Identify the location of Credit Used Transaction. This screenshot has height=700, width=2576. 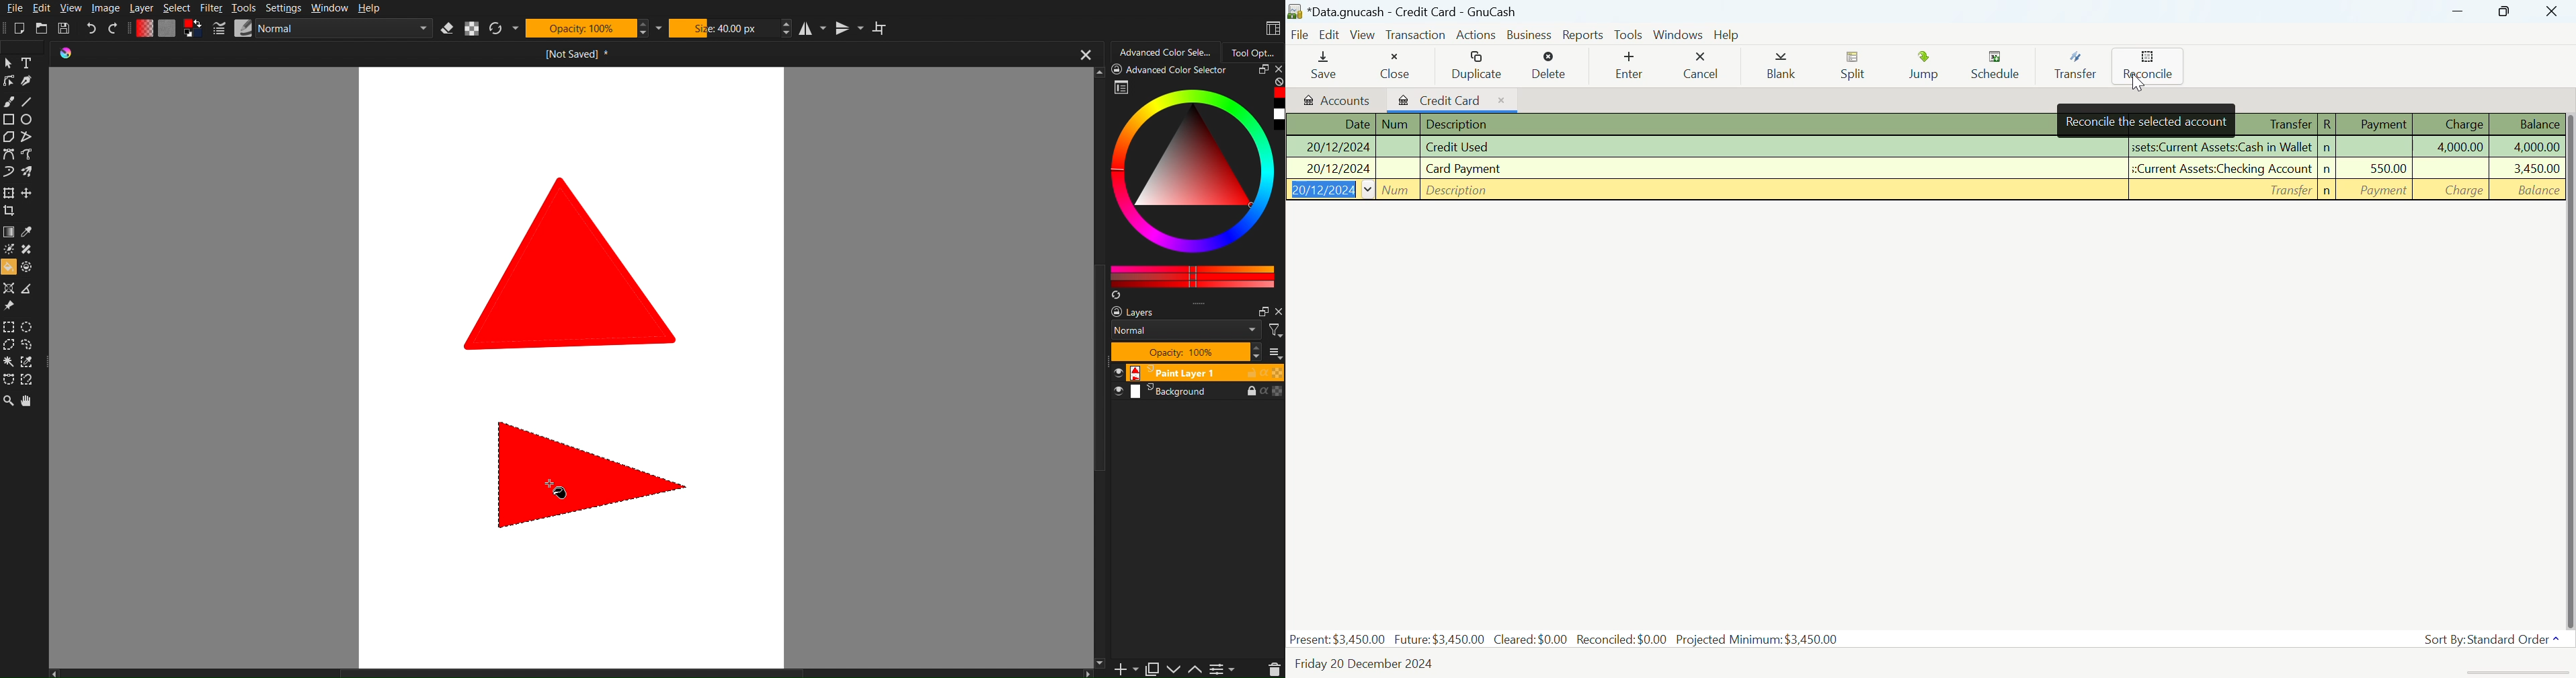
(1923, 147).